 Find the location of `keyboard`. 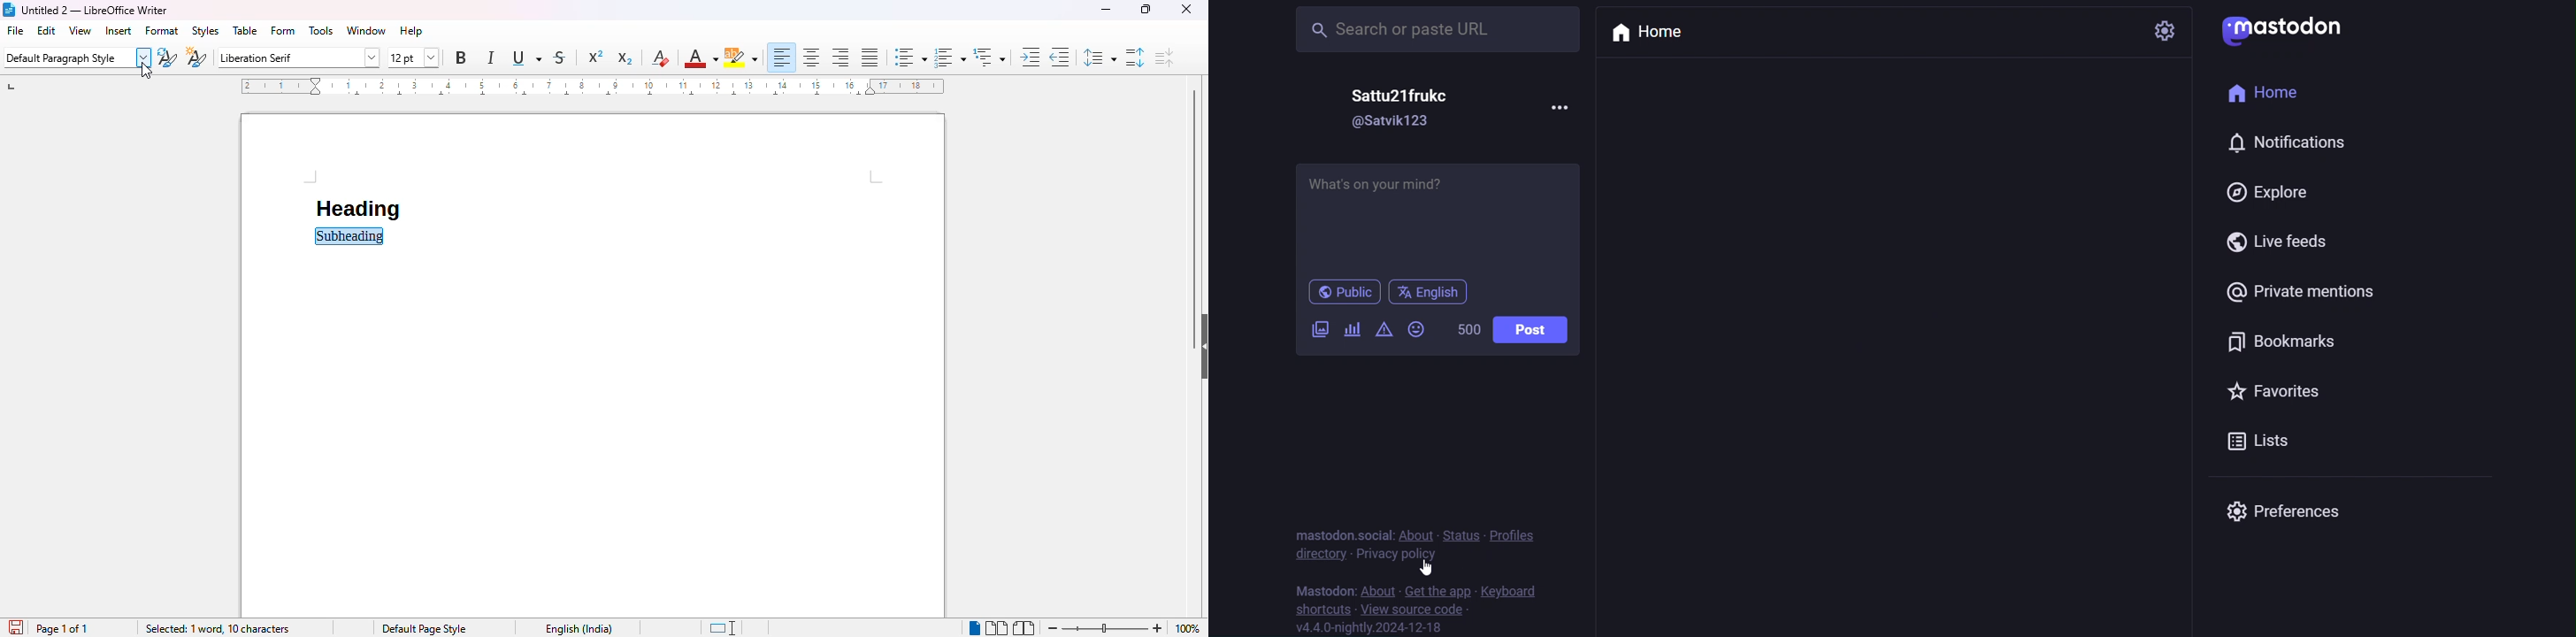

keyboard is located at coordinates (1523, 592).